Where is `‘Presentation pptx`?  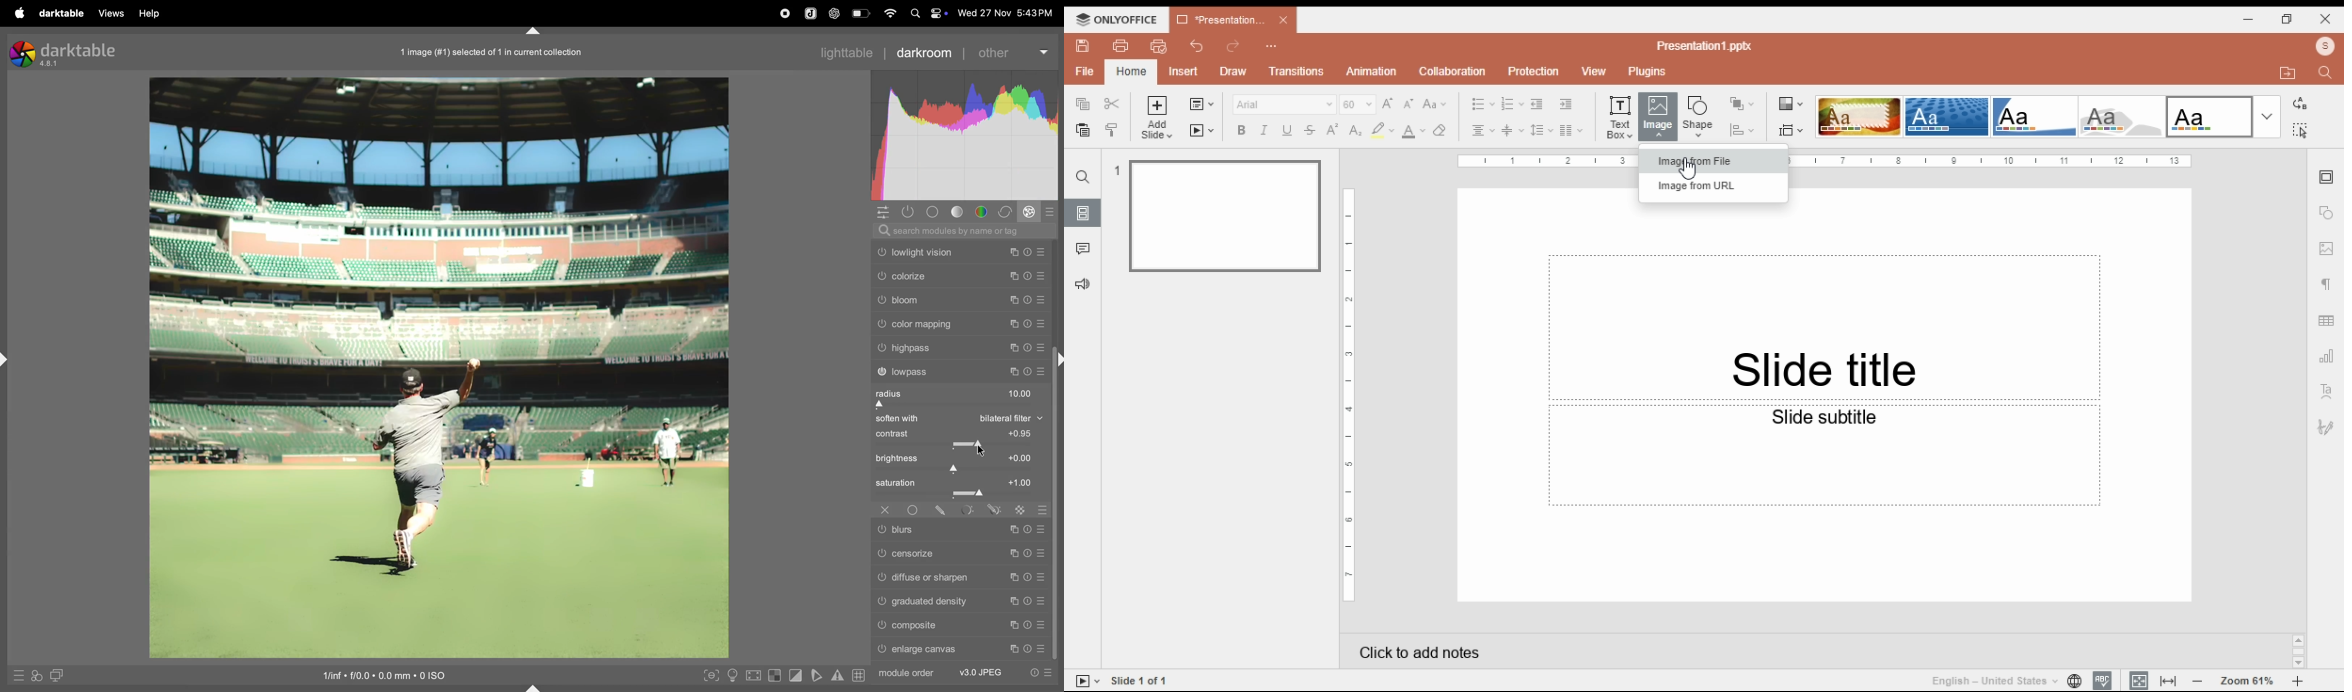 ‘Presentation pptx is located at coordinates (1706, 46).